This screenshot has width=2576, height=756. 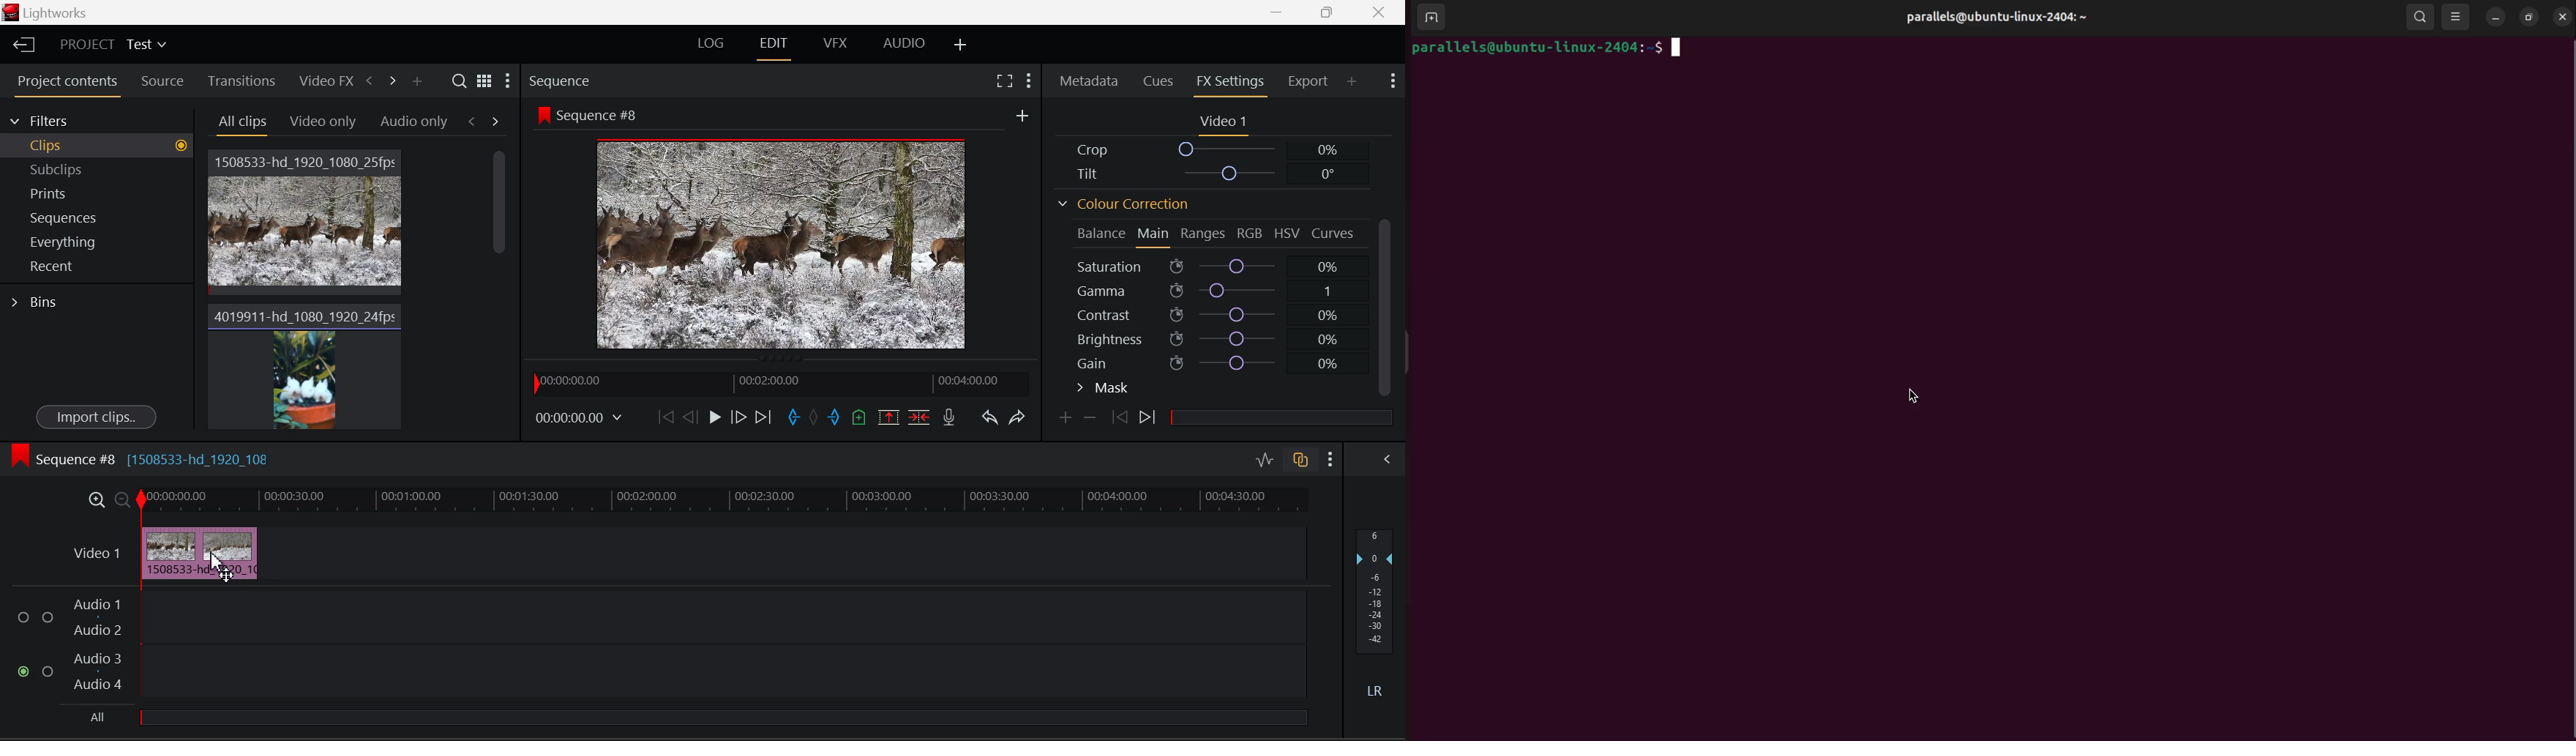 What do you see at coordinates (1210, 316) in the screenshot?
I see `Contrast` at bounding box center [1210, 316].